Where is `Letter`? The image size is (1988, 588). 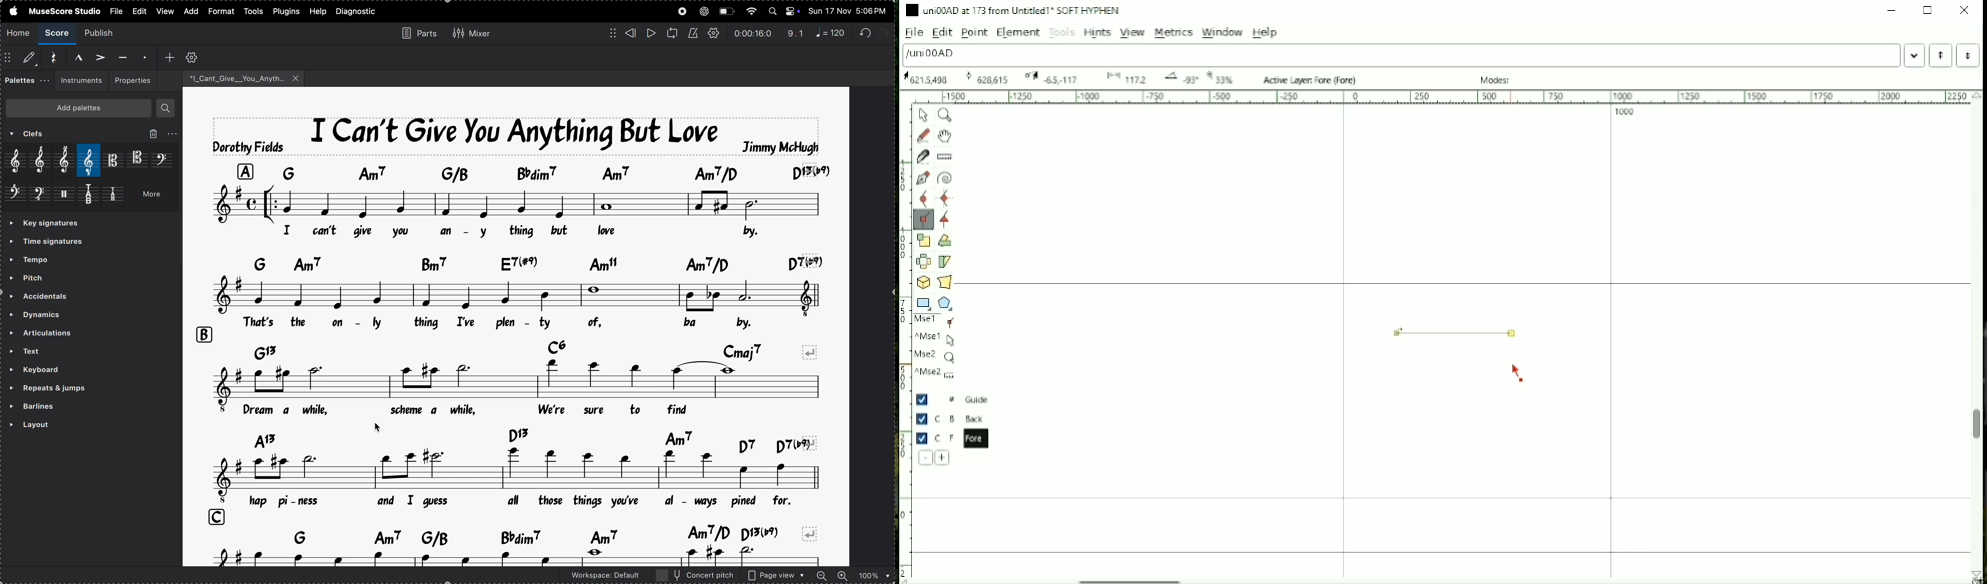
Letter is located at coordinates (931, 54).